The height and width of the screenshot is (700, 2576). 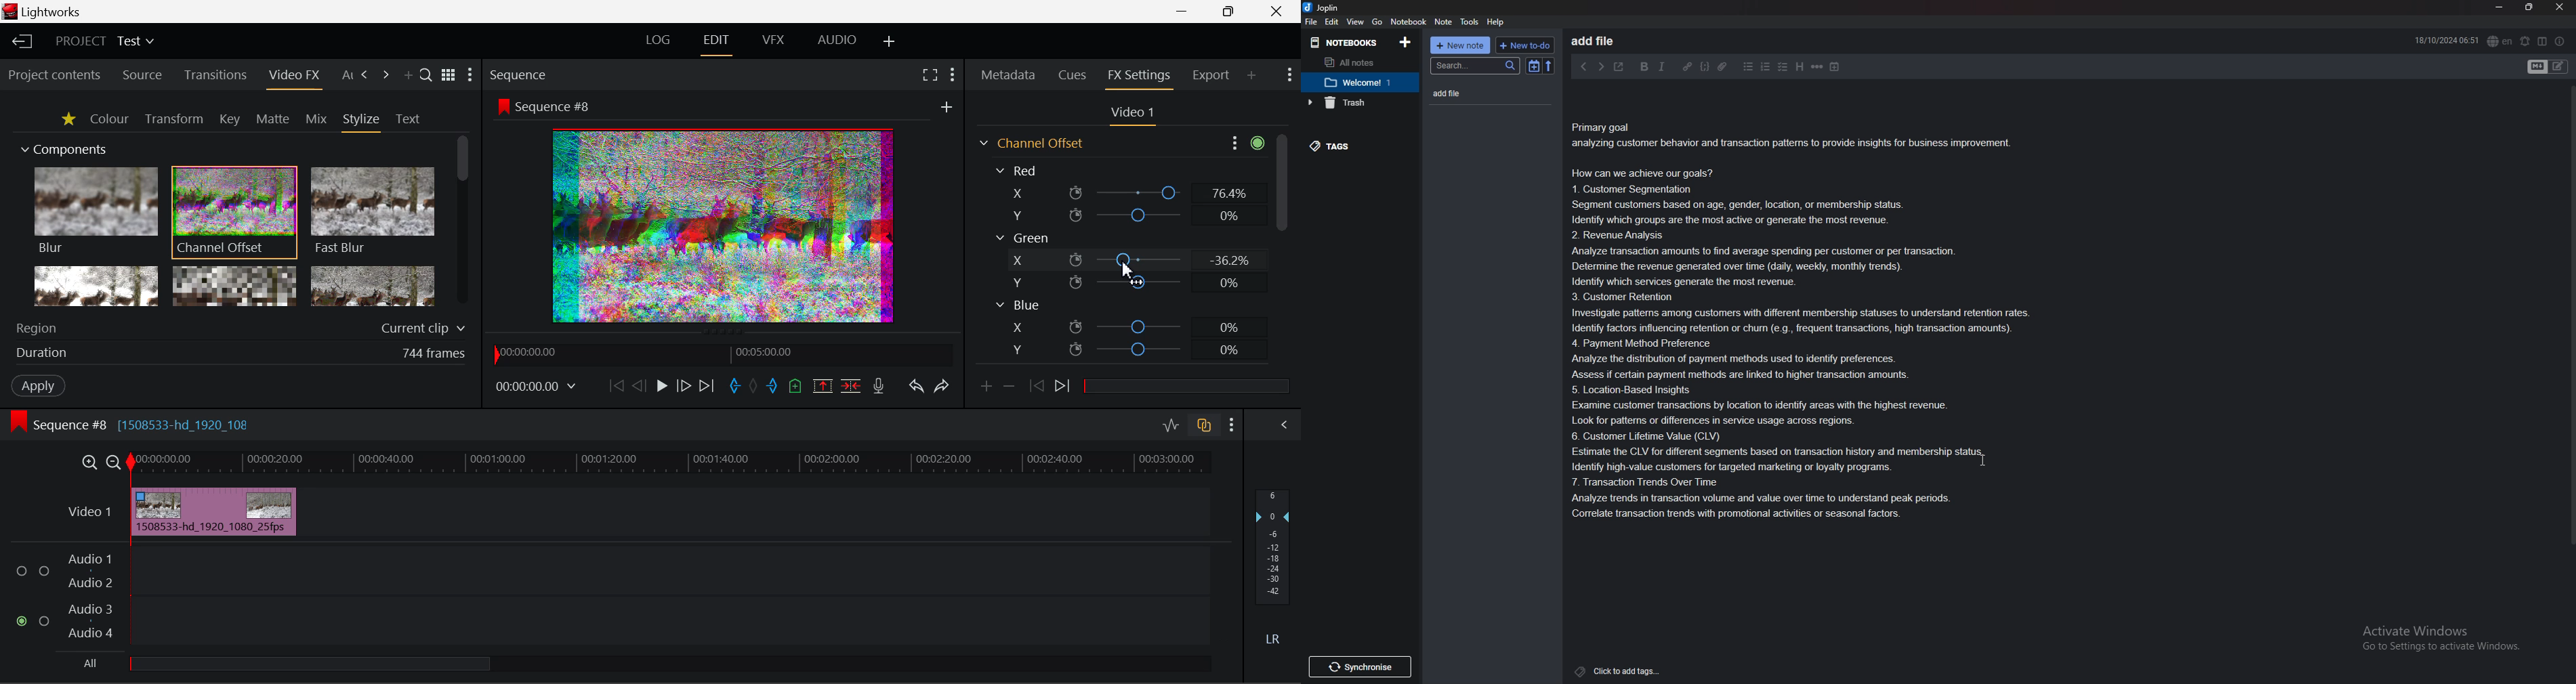 I want to click on Number list, so click(x=1765, y=68).